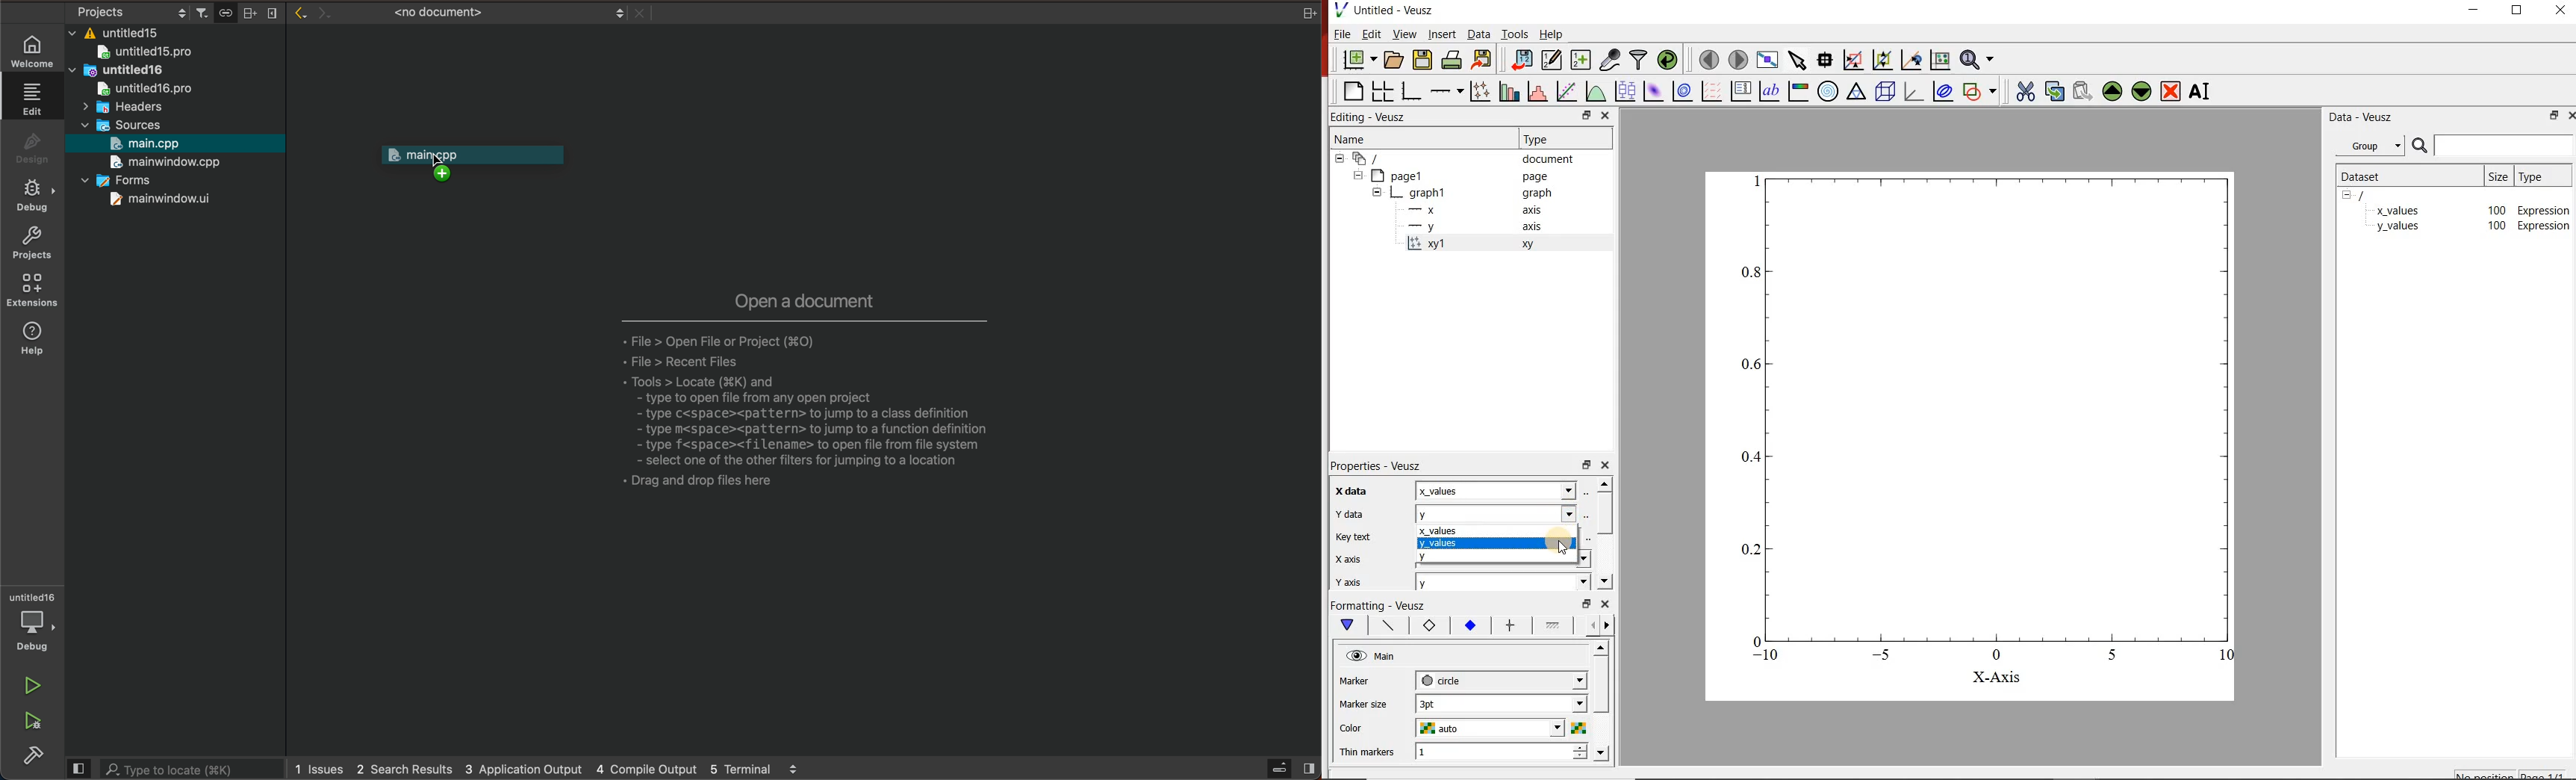  What do you see at coordinates (2372, 176) in the screenshot?
I see `dataset` at bounding box center [2372, 176].